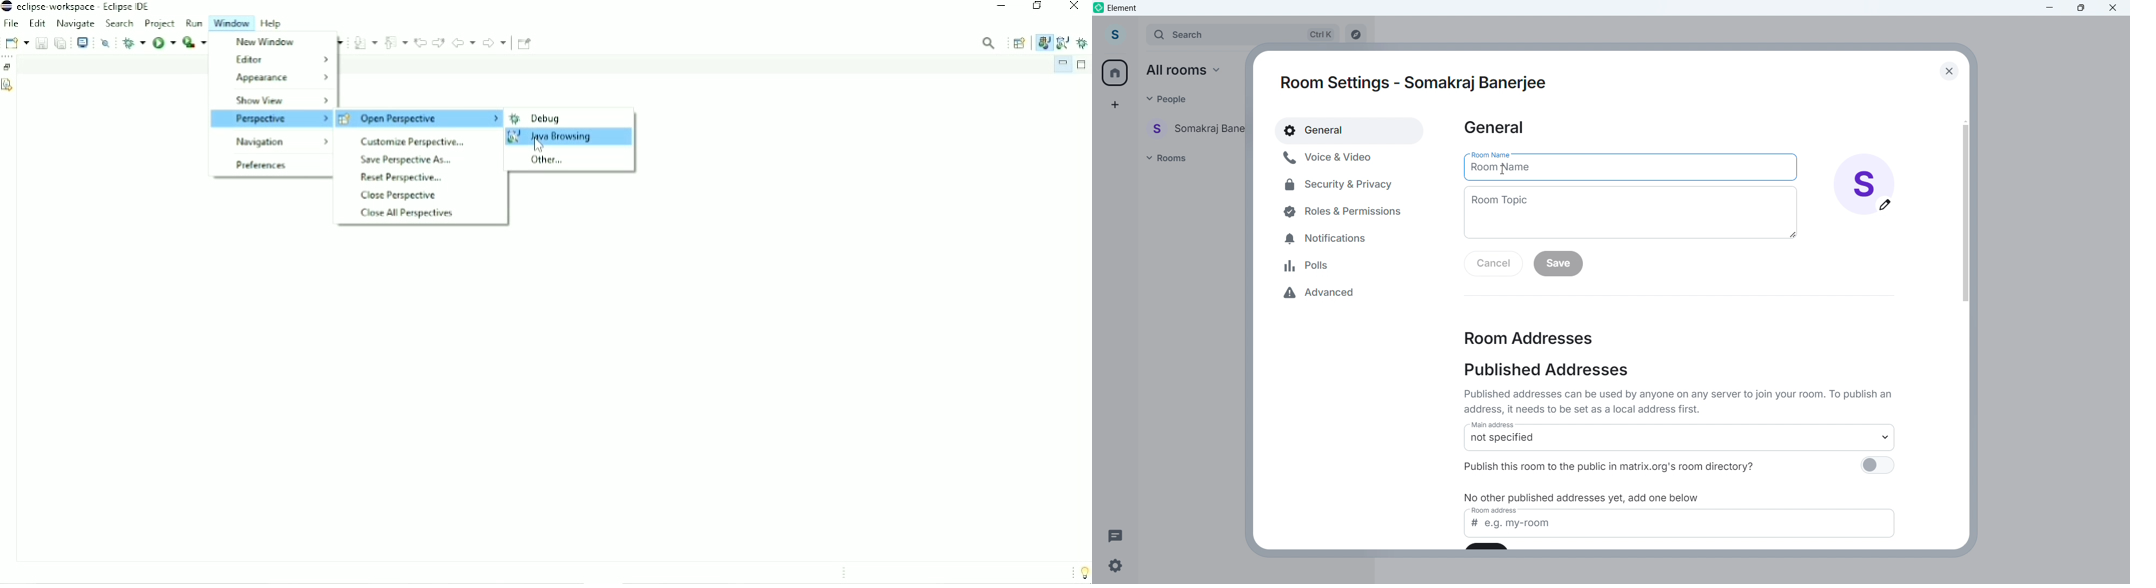 The width and height of the screenshot is (2156, 588). I want to click on  main address , so click(1498, 426).